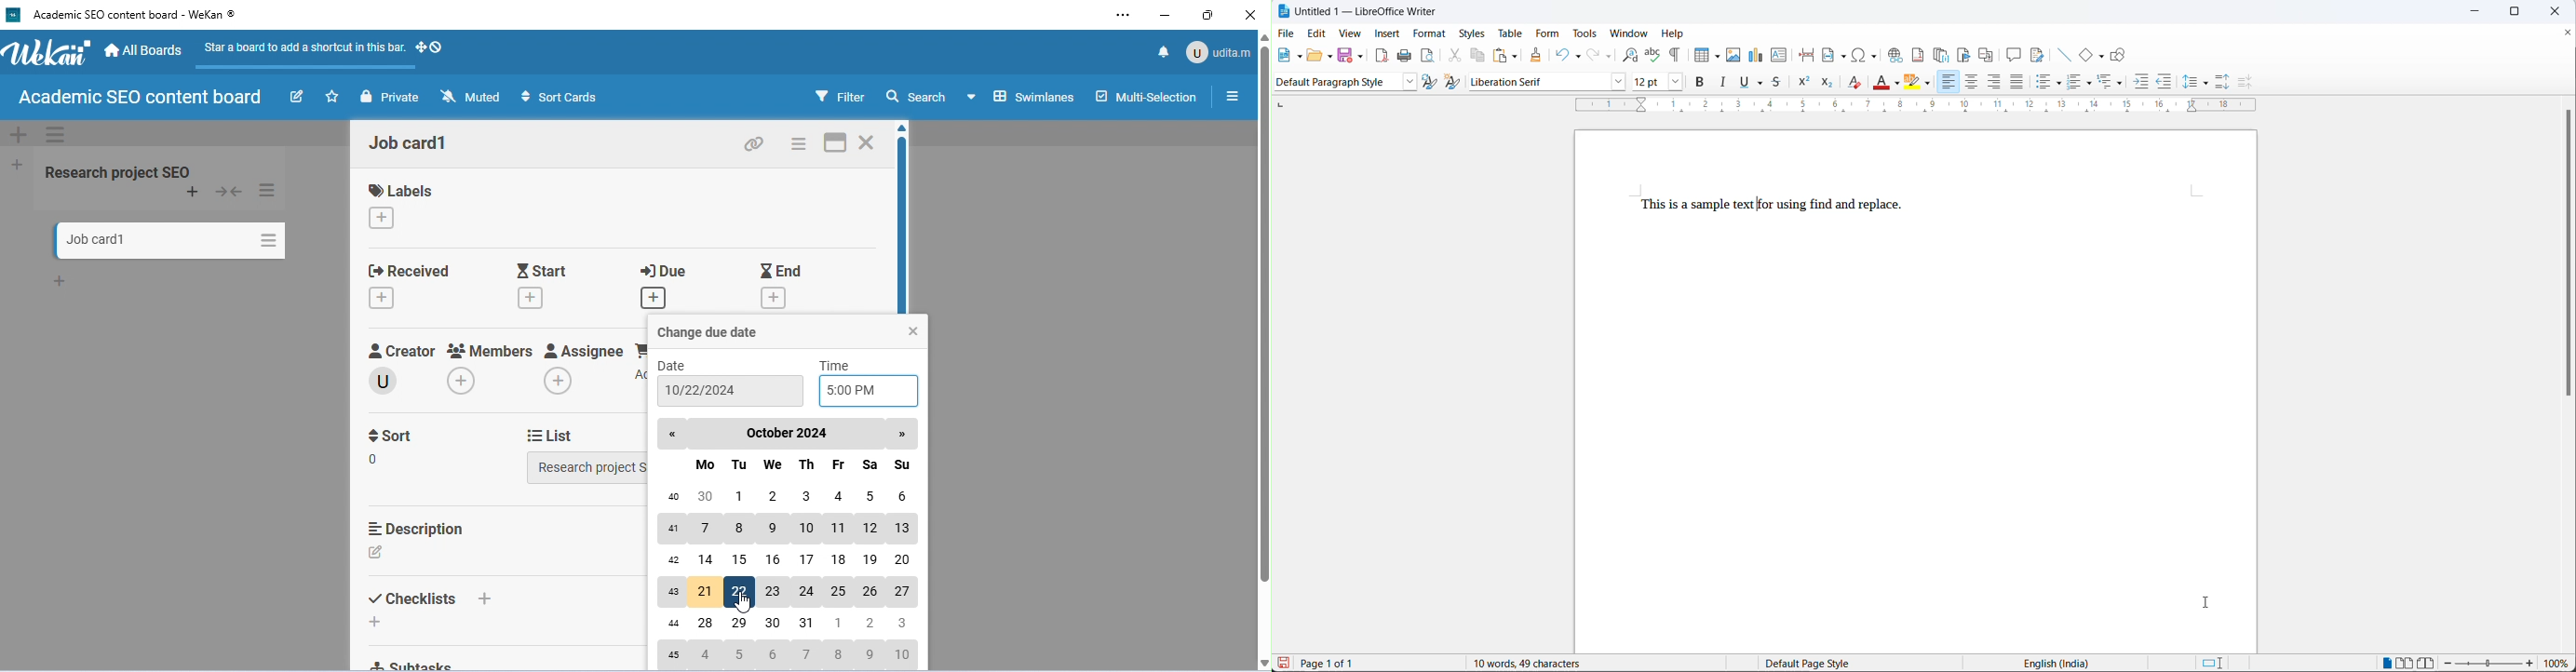 This screenshot has height=672, width=2576. I want to click on add description, so click(377, 554).